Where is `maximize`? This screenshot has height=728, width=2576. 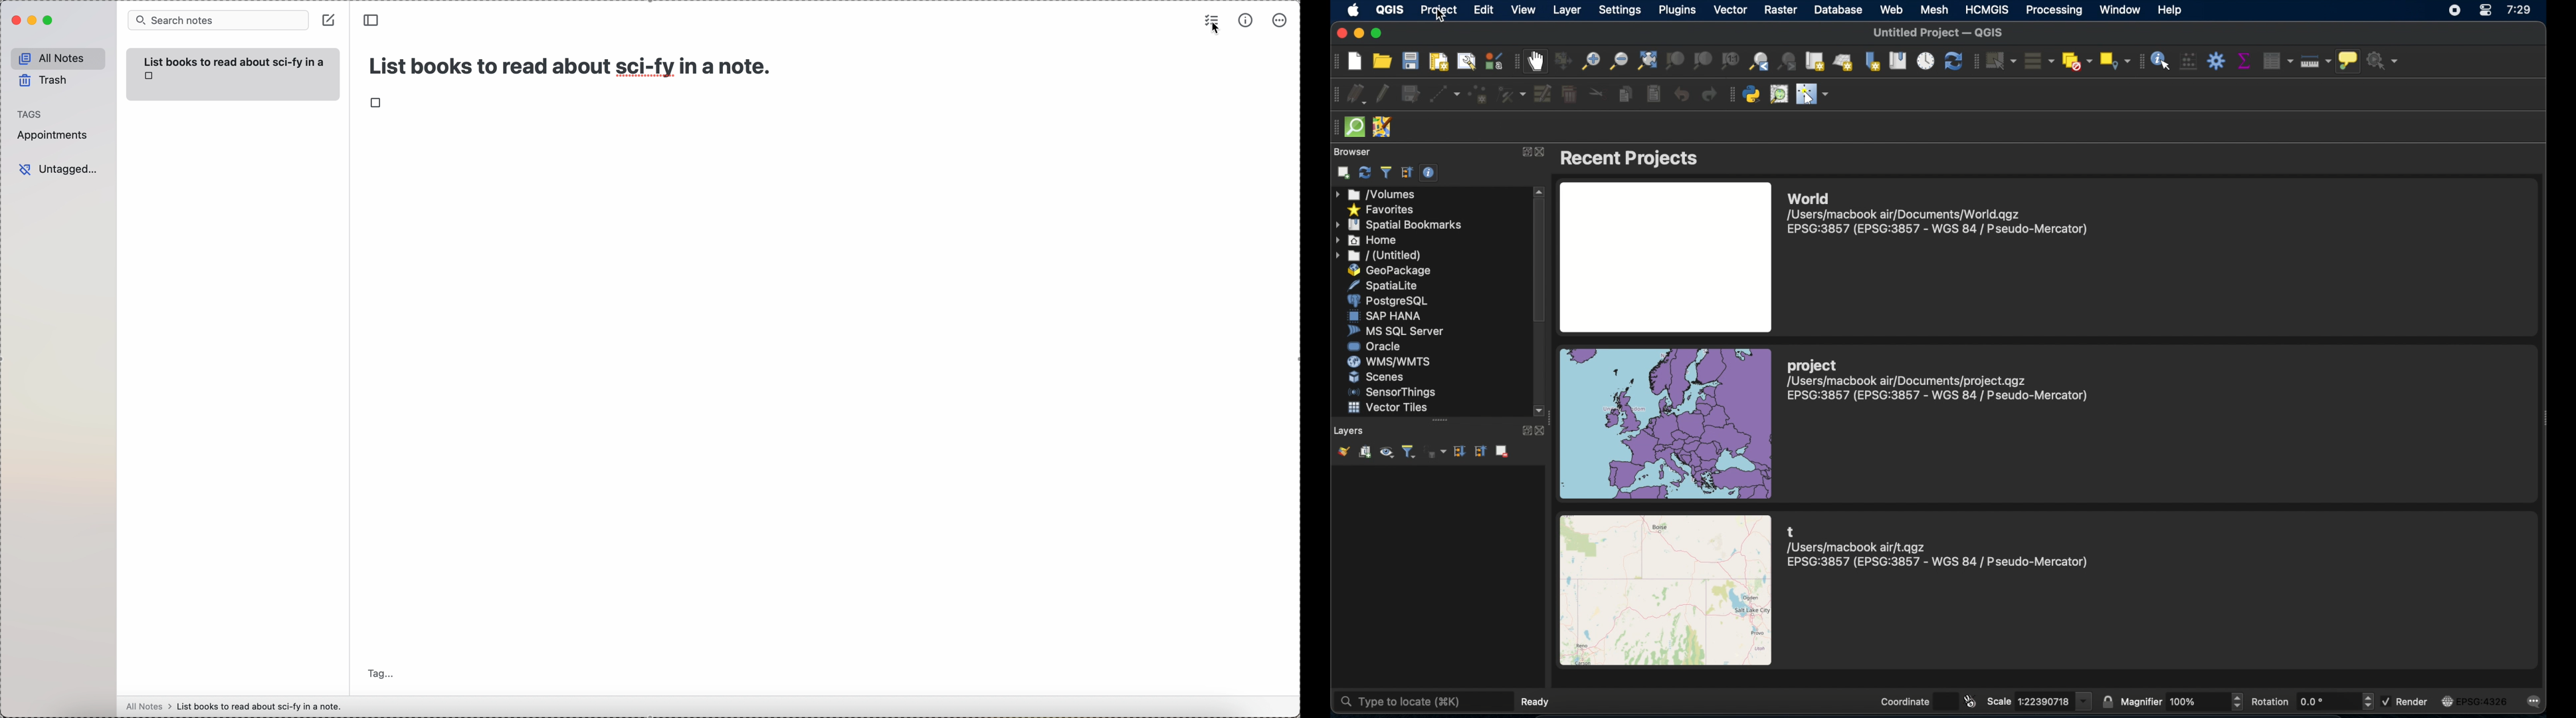 maximize is located at coordinates (1379, 33).